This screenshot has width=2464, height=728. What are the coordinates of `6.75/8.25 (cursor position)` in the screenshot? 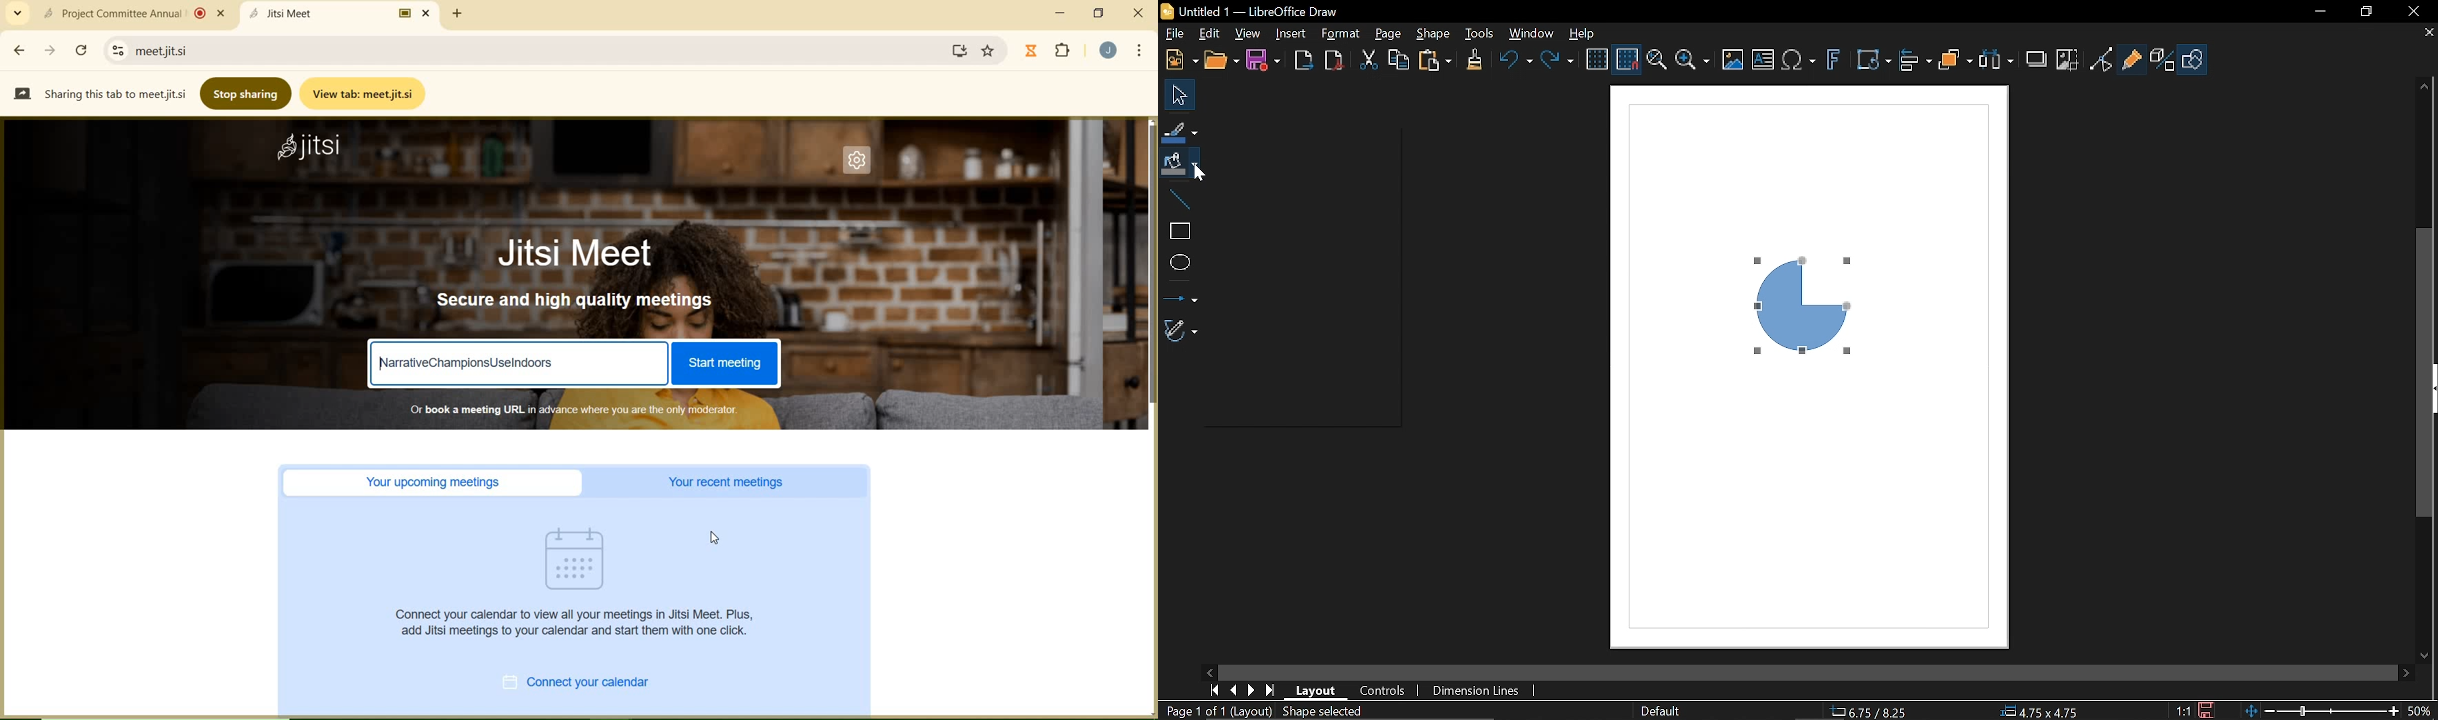 It's located at (1872, 712).